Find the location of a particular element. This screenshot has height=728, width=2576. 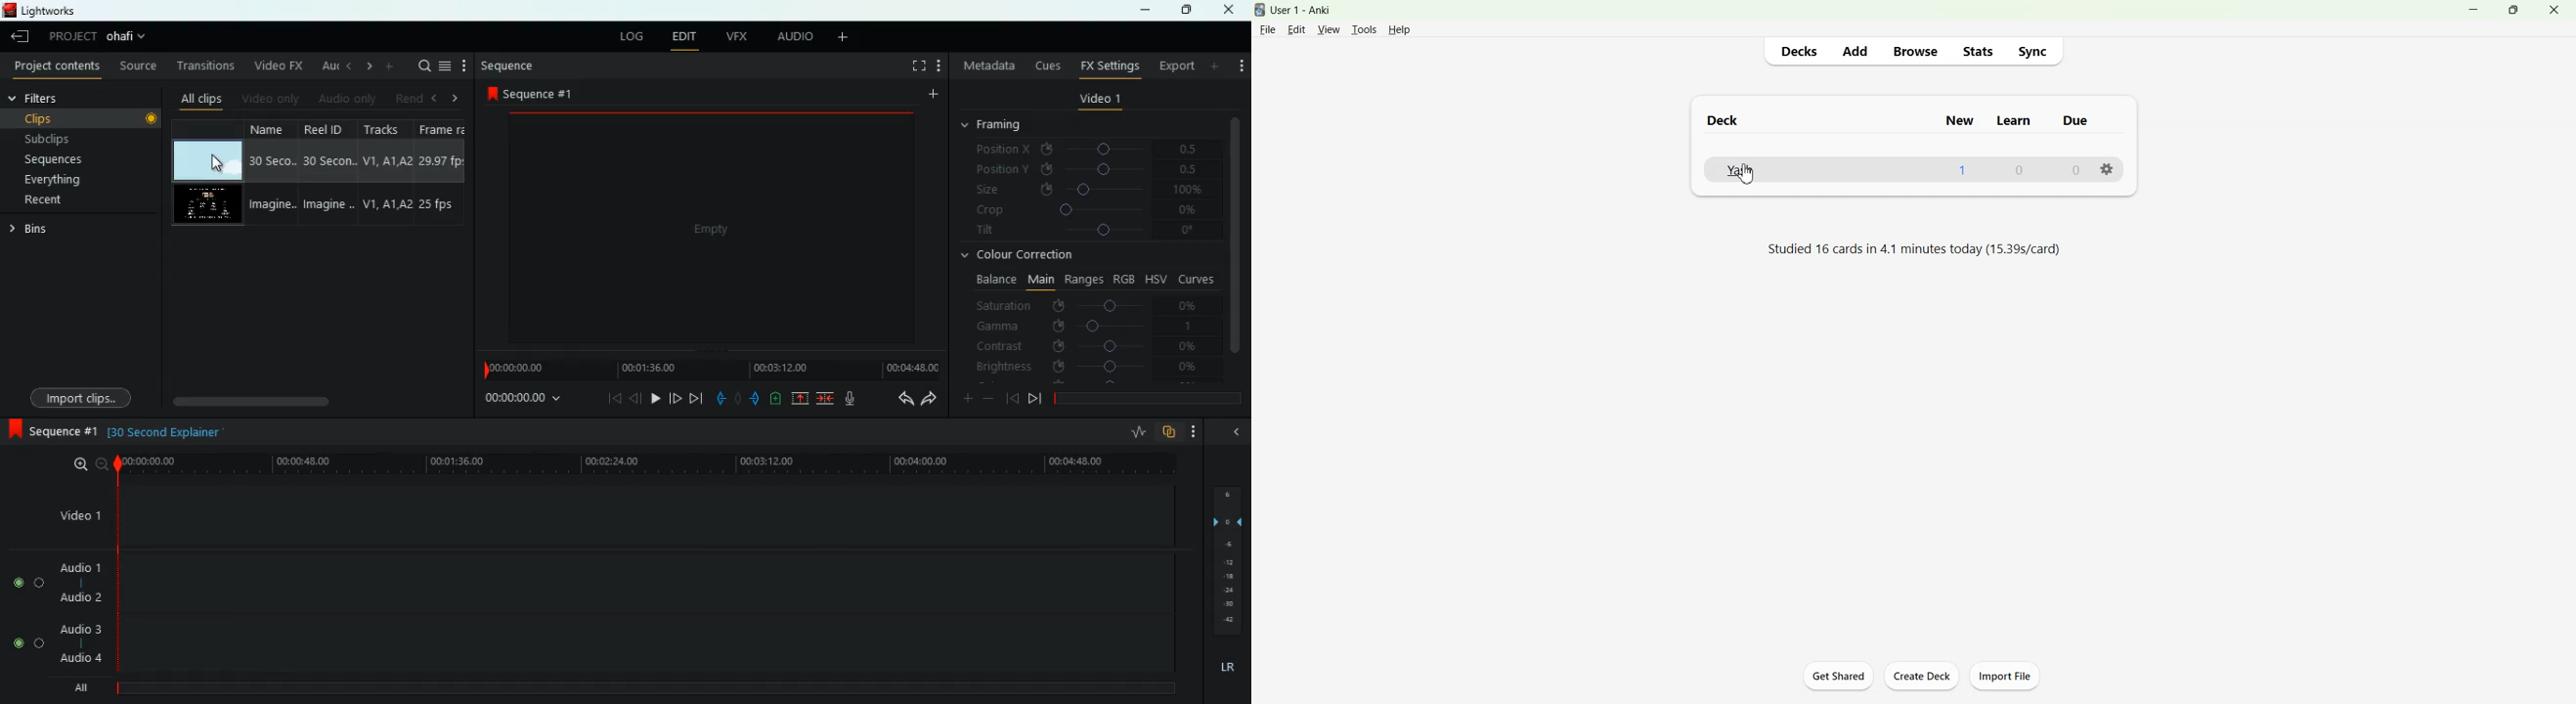

Add is located at coordinates (1854, 51).